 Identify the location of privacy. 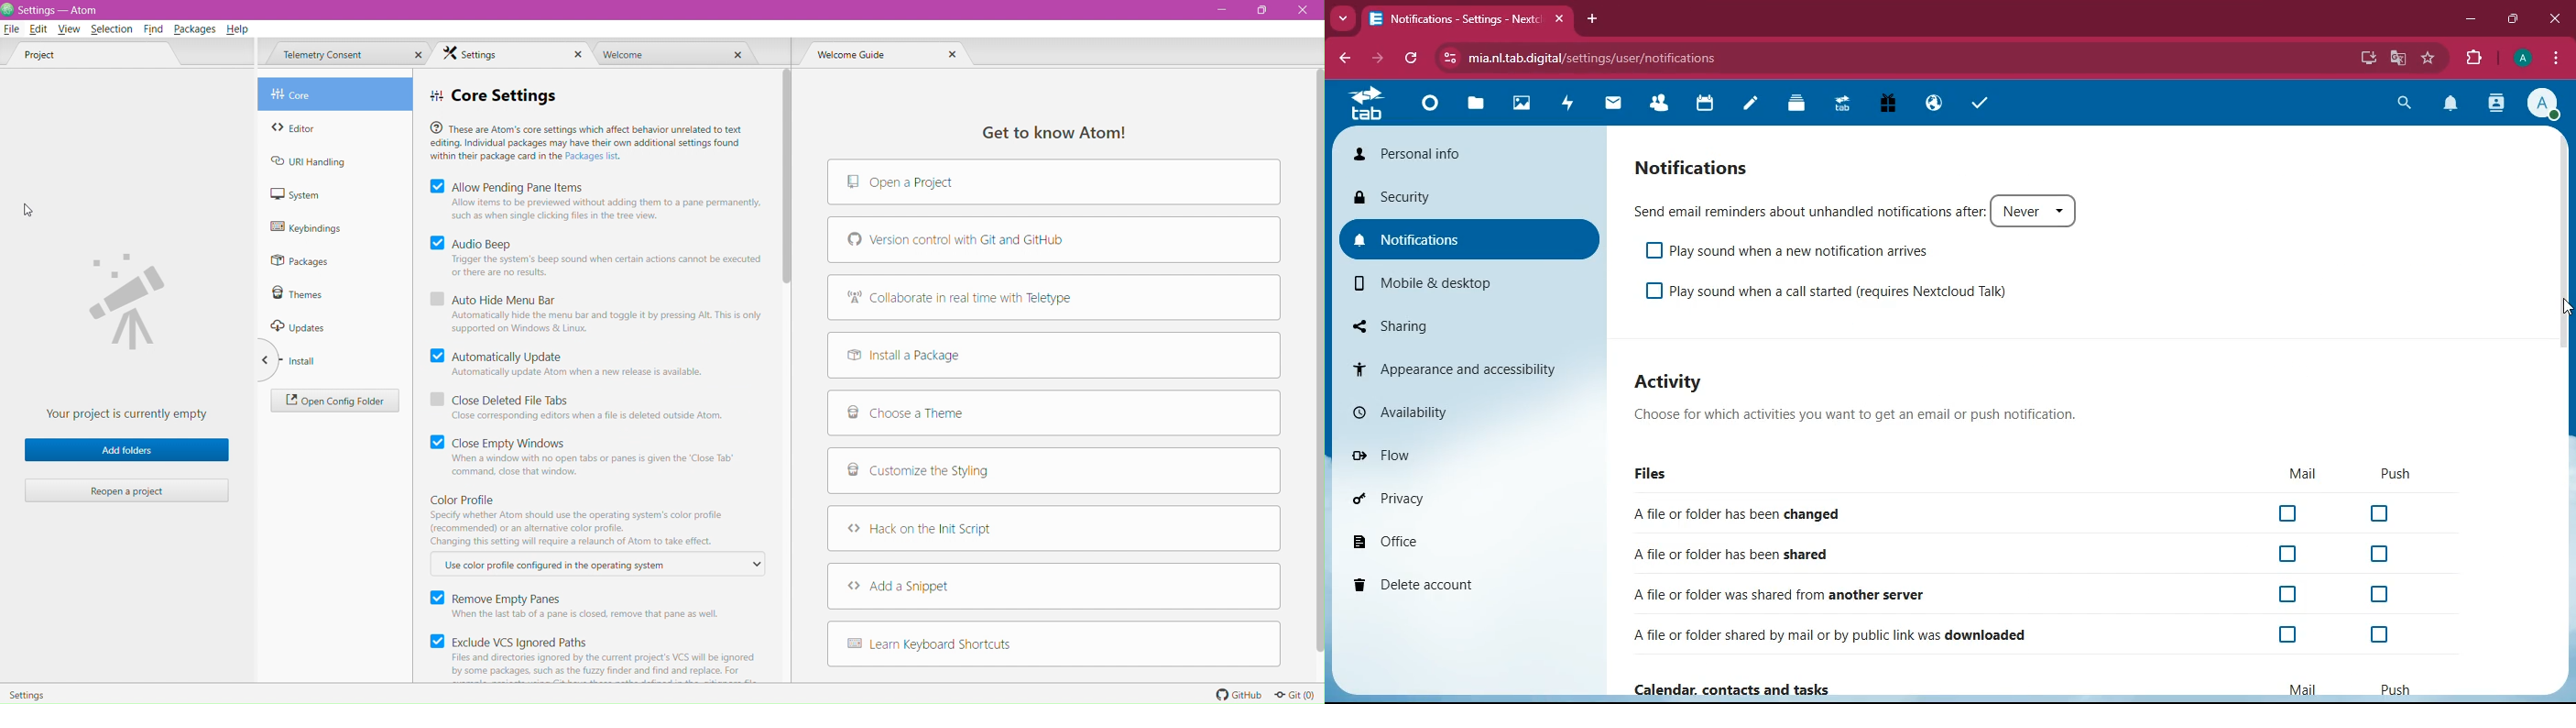
(1467, 500).